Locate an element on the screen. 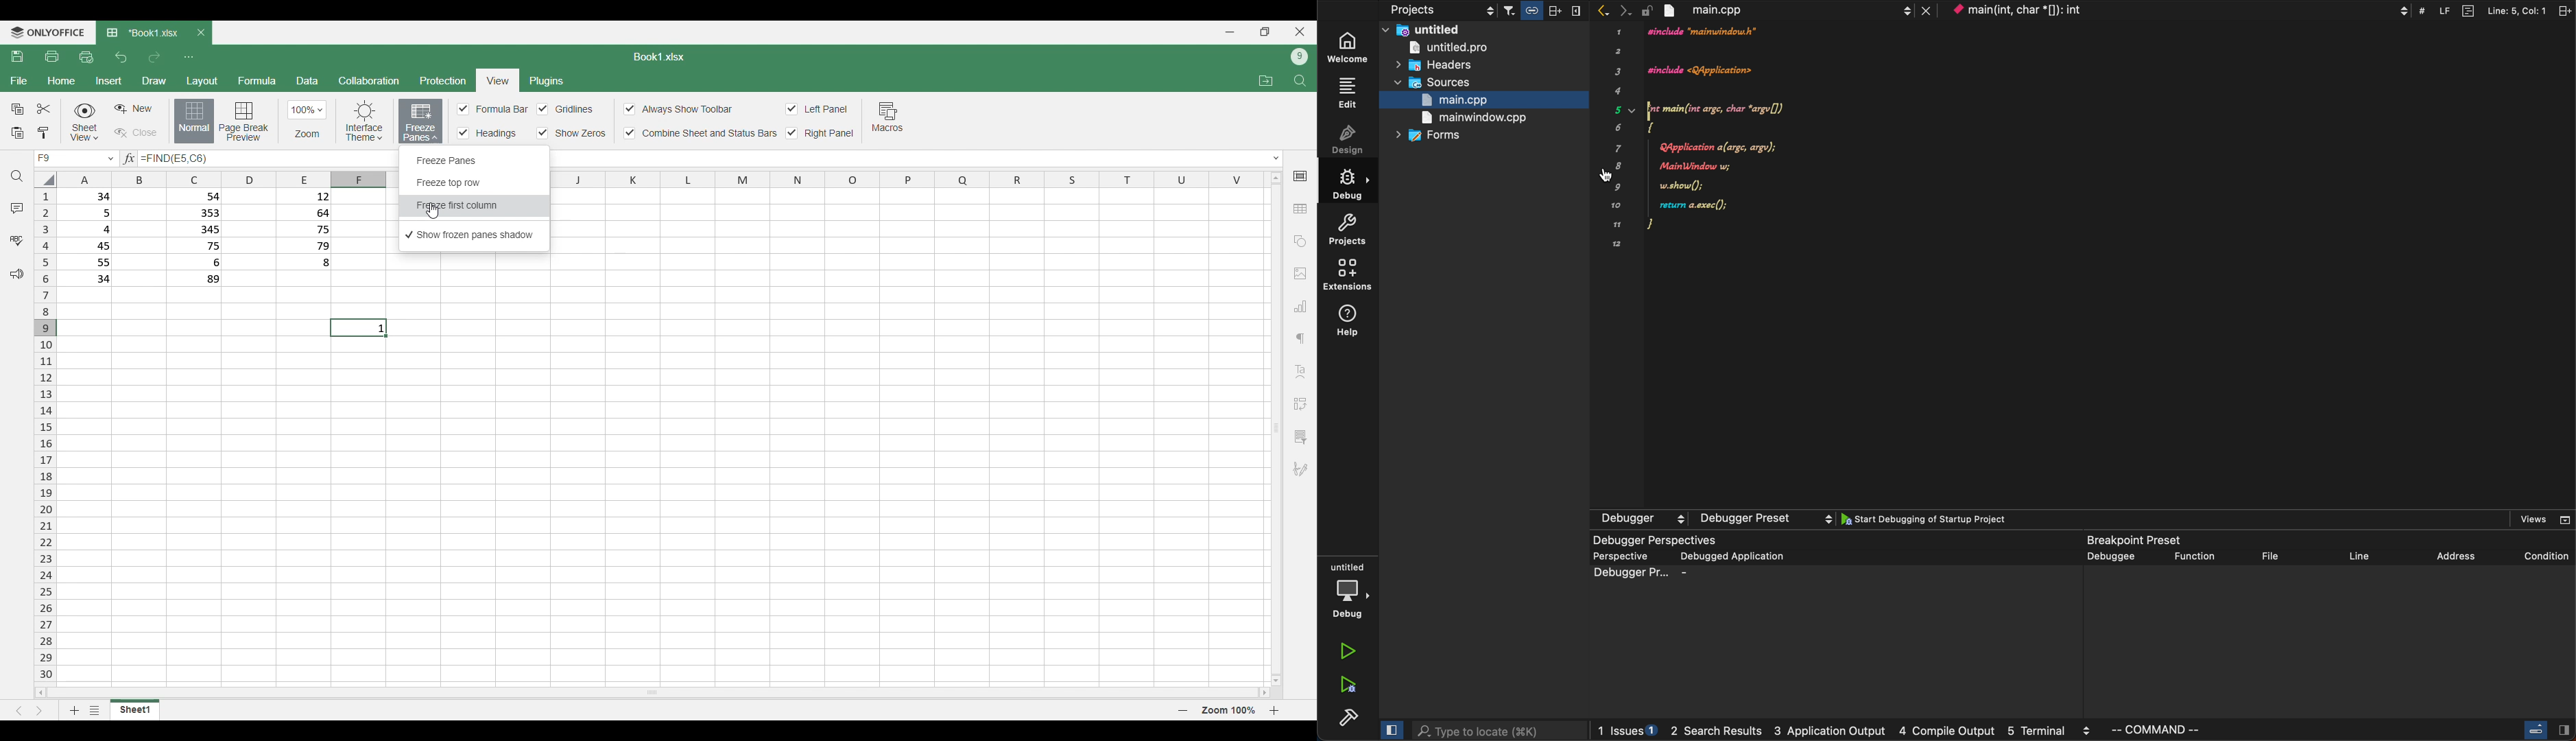 The width and height of the screenshot is (2576, 756). indicates column is located at coordinates (909, 179).